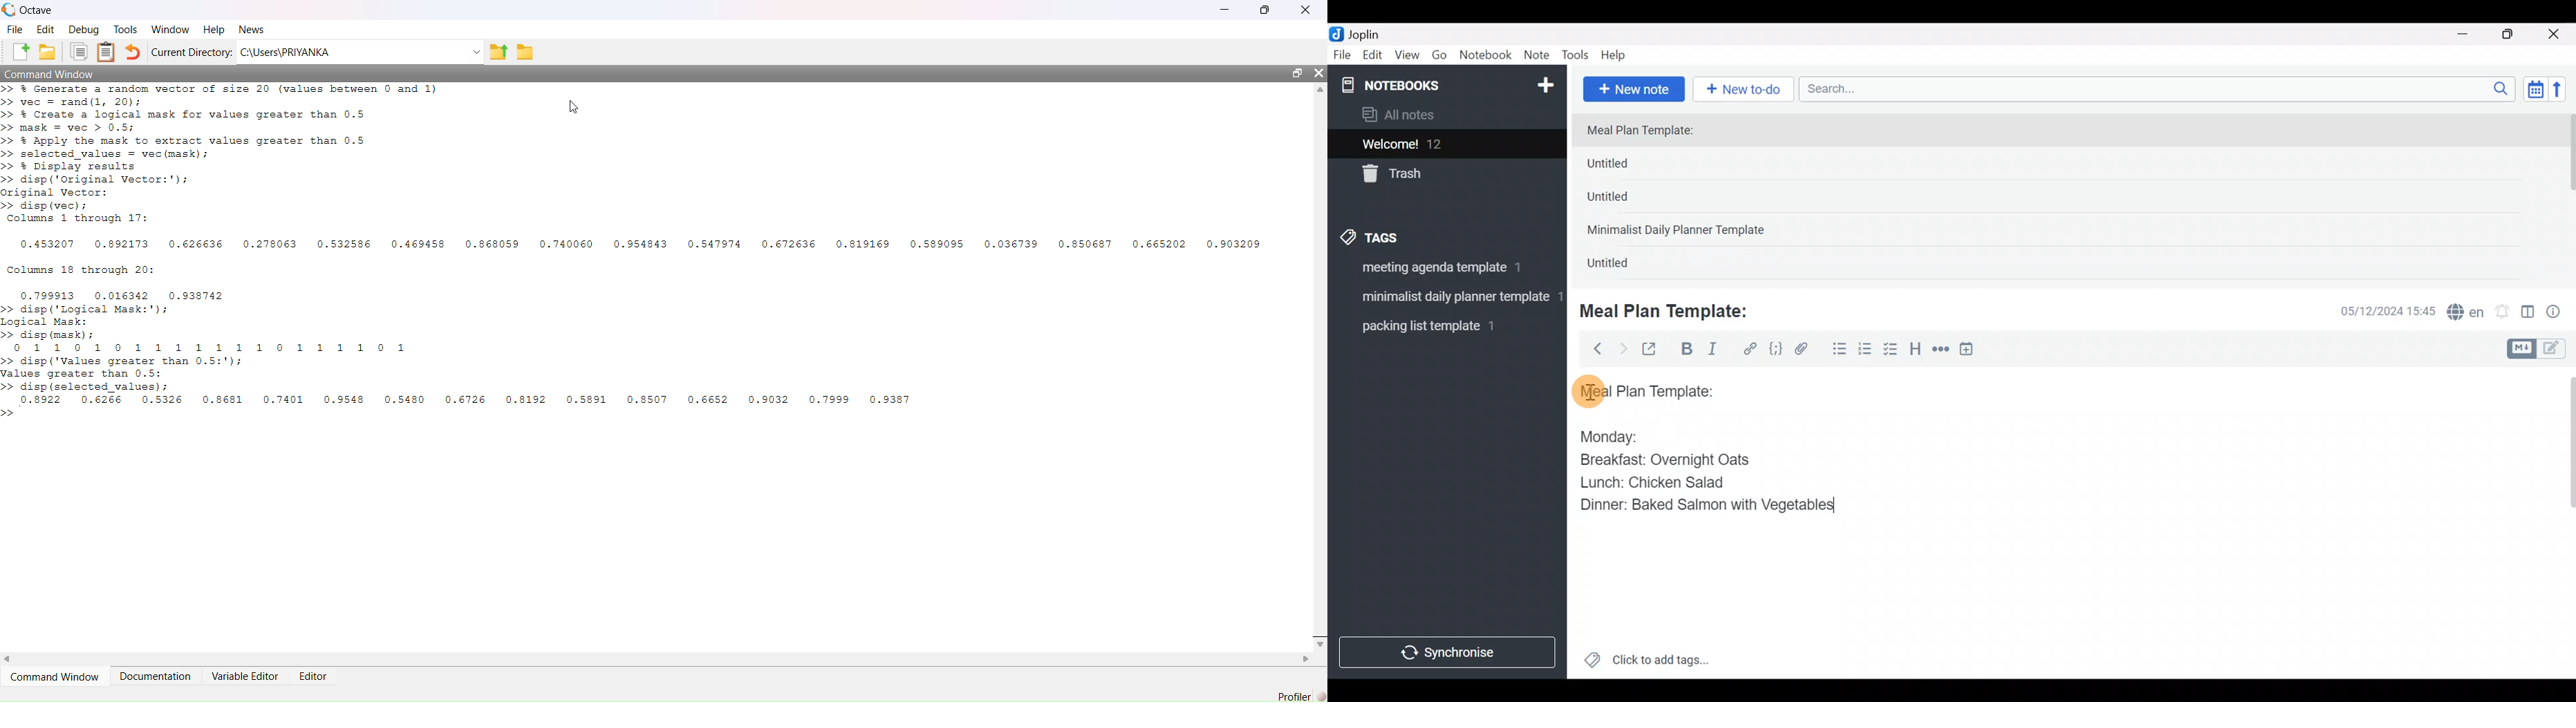 The height and width of the screenshot is (728, 2576). I want to click on Untitled, so click(1629, 166).